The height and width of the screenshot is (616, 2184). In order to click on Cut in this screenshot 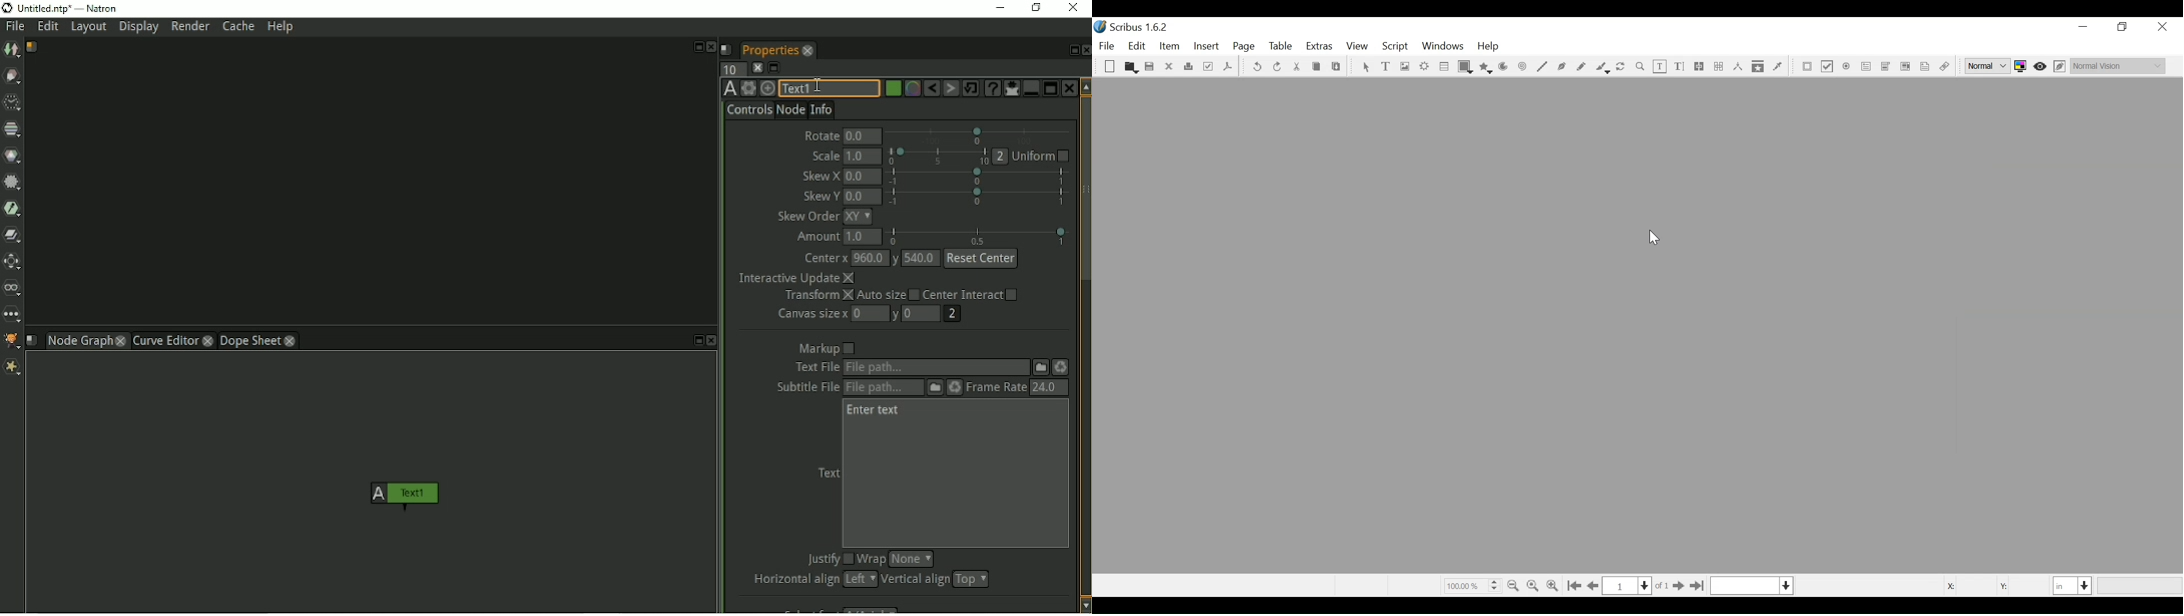, I will do `click(1296, 67)`.